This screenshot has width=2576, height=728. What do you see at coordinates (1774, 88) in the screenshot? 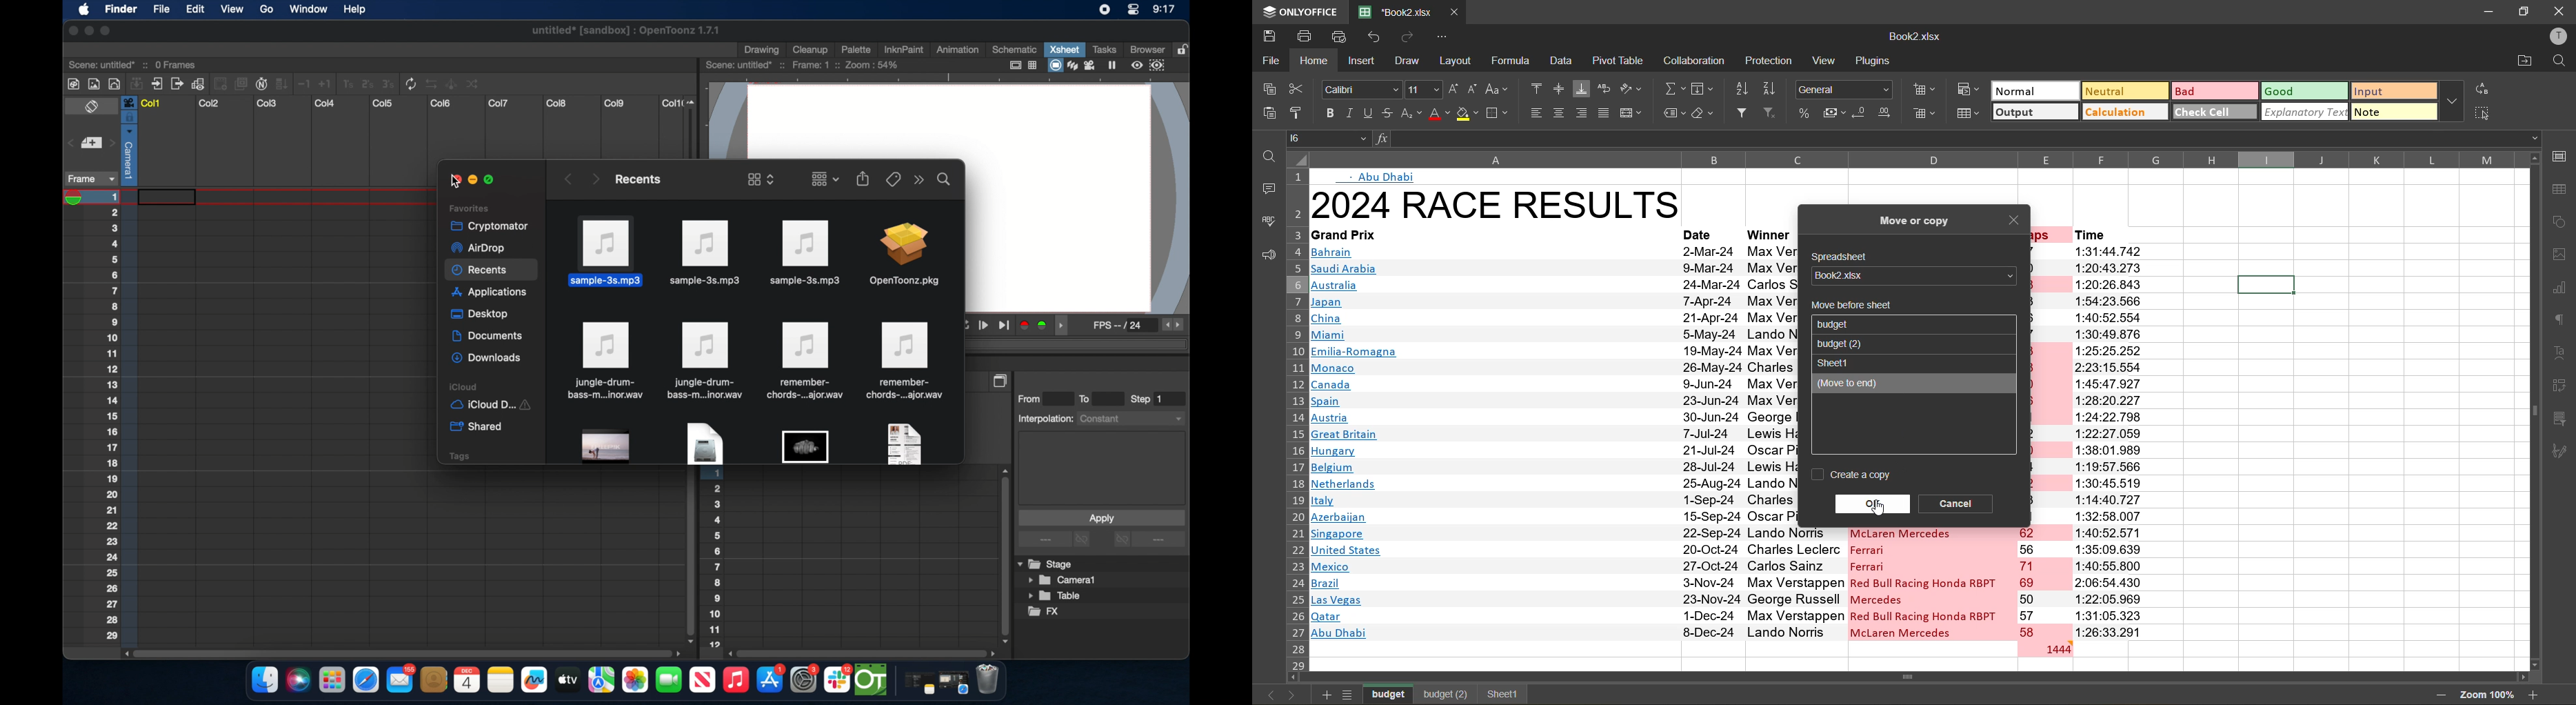
I see `sort descending` at bounding box center [1774, 88].